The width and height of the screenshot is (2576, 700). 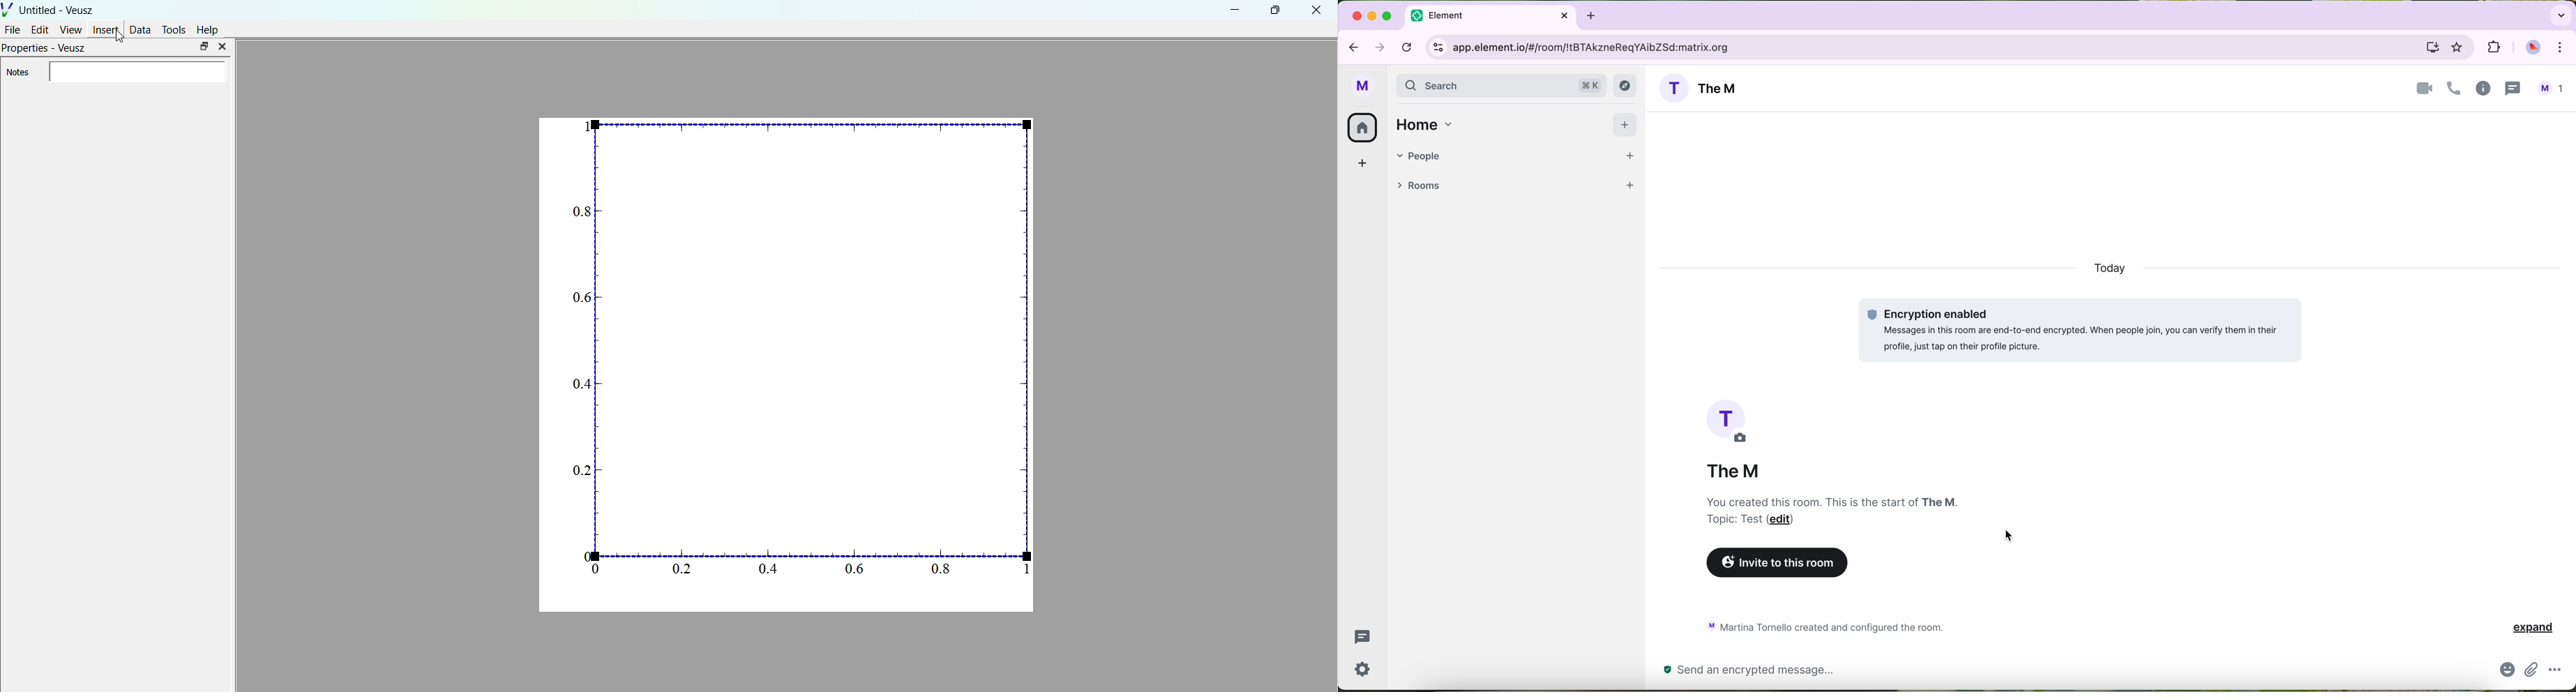 What do you see at coordinates (1439, 48) in the screenshot?
I see `controls` at bounding box center [1439, 48].